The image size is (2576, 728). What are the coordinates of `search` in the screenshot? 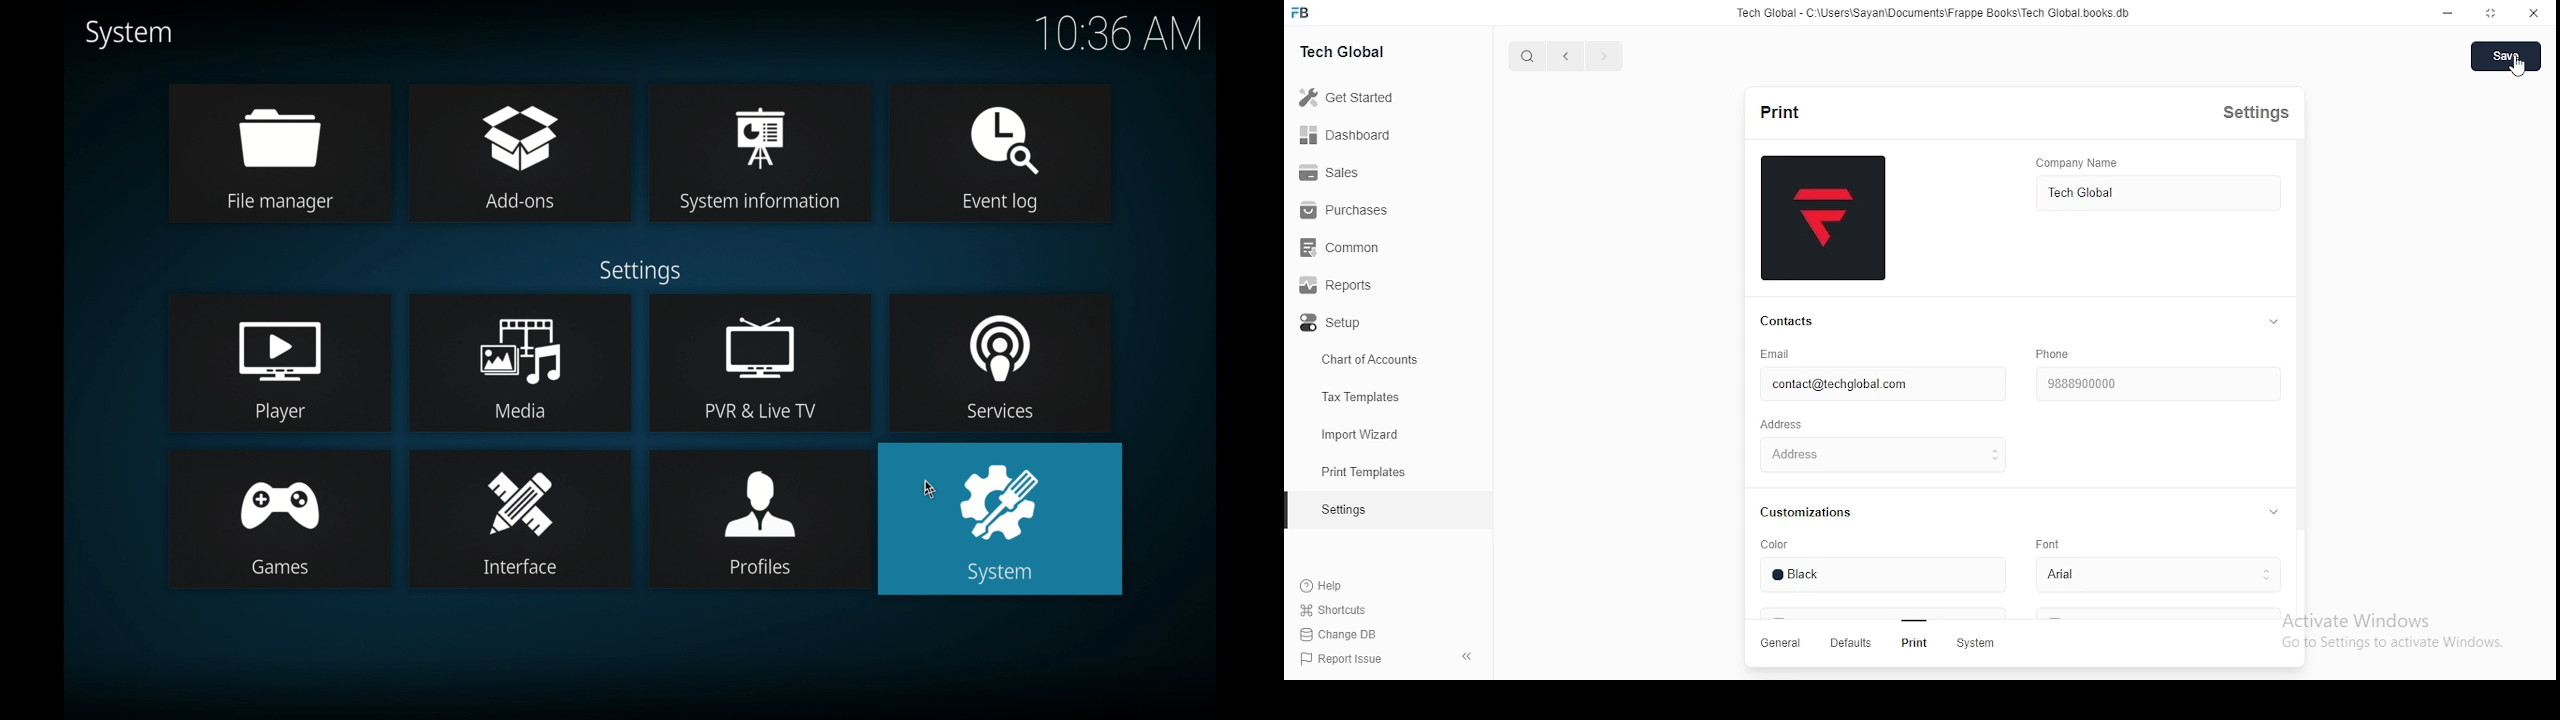 It's located at (1526, 57).